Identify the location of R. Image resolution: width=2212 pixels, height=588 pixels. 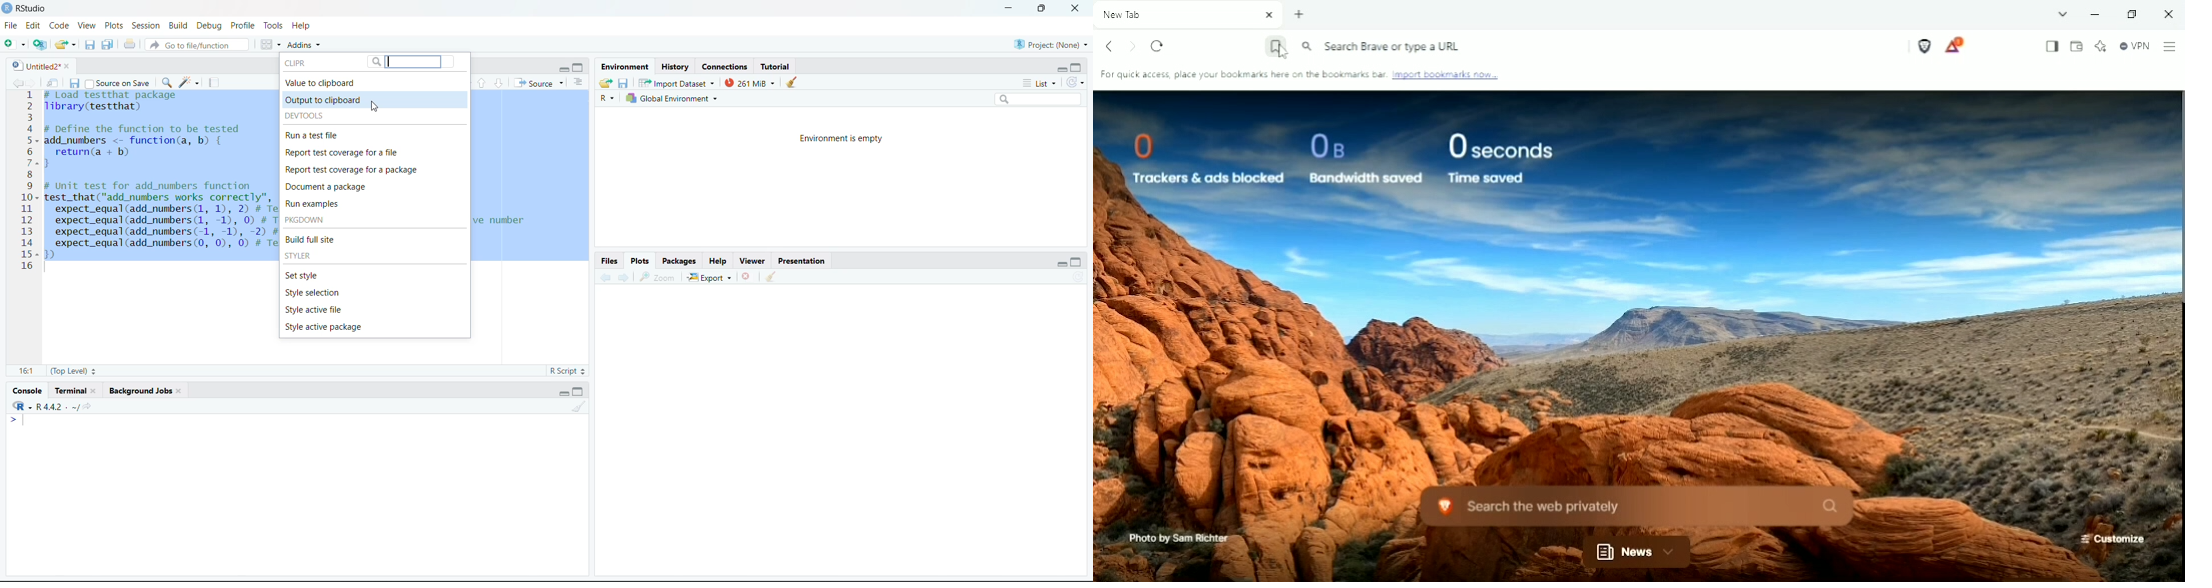
(605, 98).